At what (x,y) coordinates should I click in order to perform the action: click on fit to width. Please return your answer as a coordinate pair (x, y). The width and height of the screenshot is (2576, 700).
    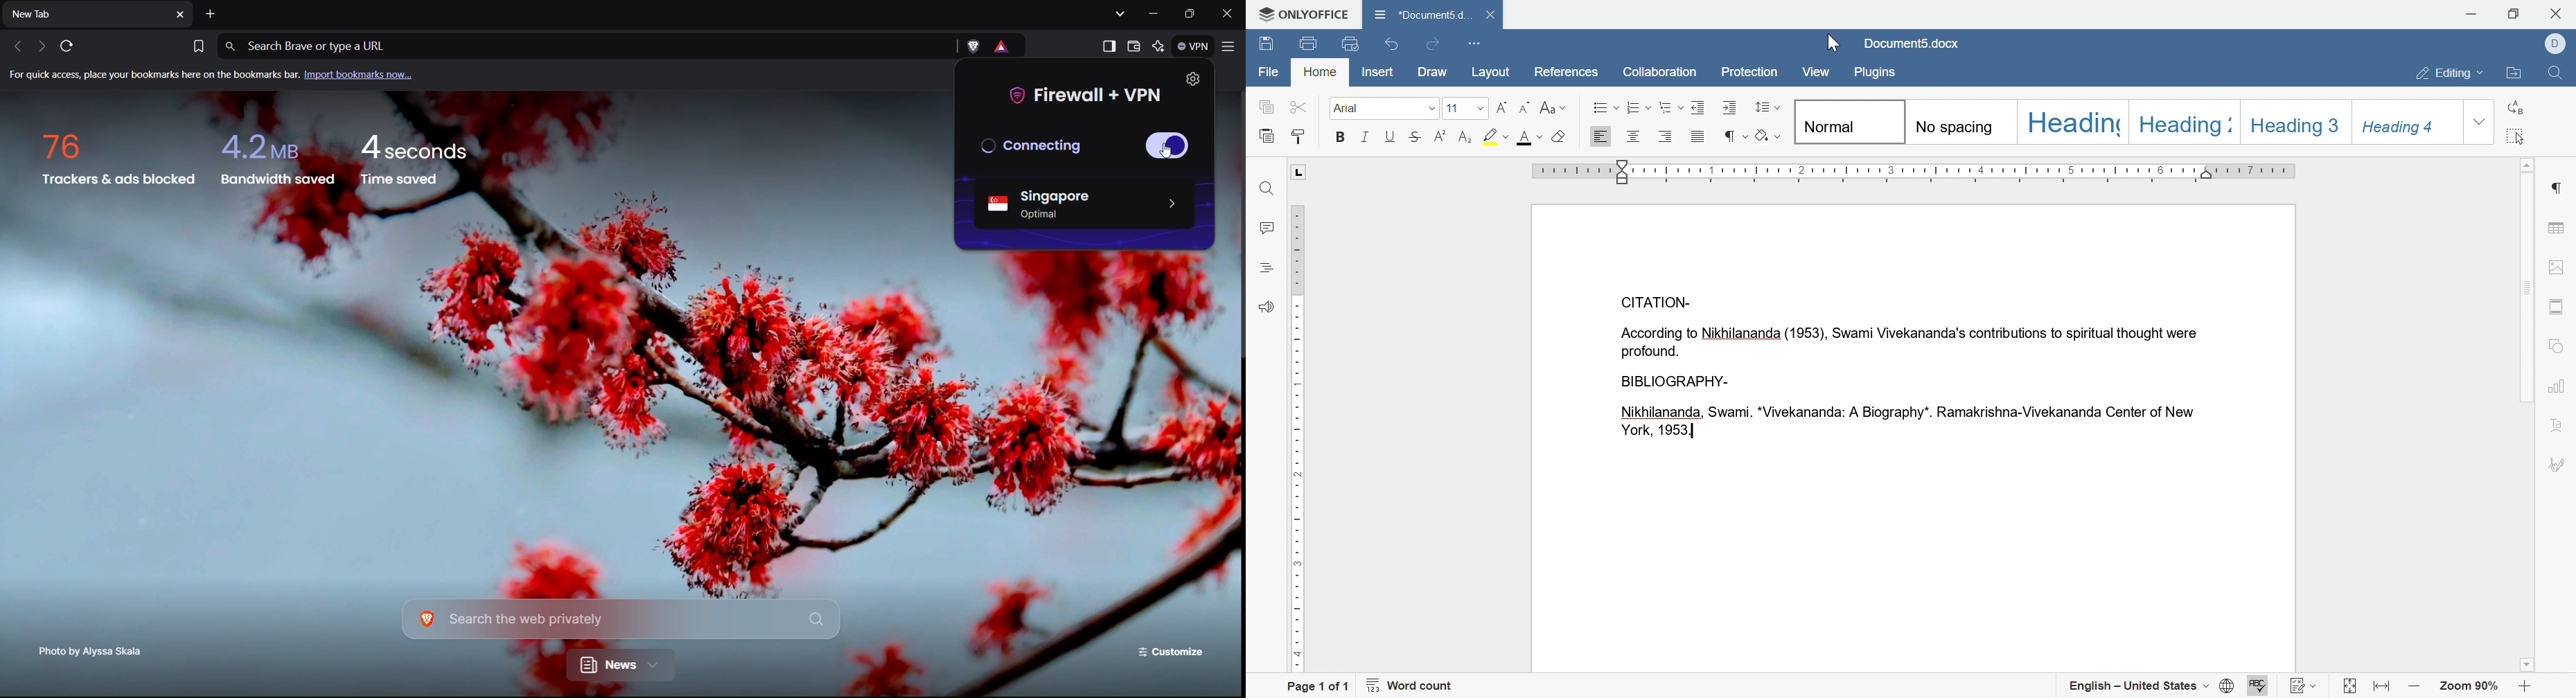
    Looking at the image, I should click on (2380, 687).